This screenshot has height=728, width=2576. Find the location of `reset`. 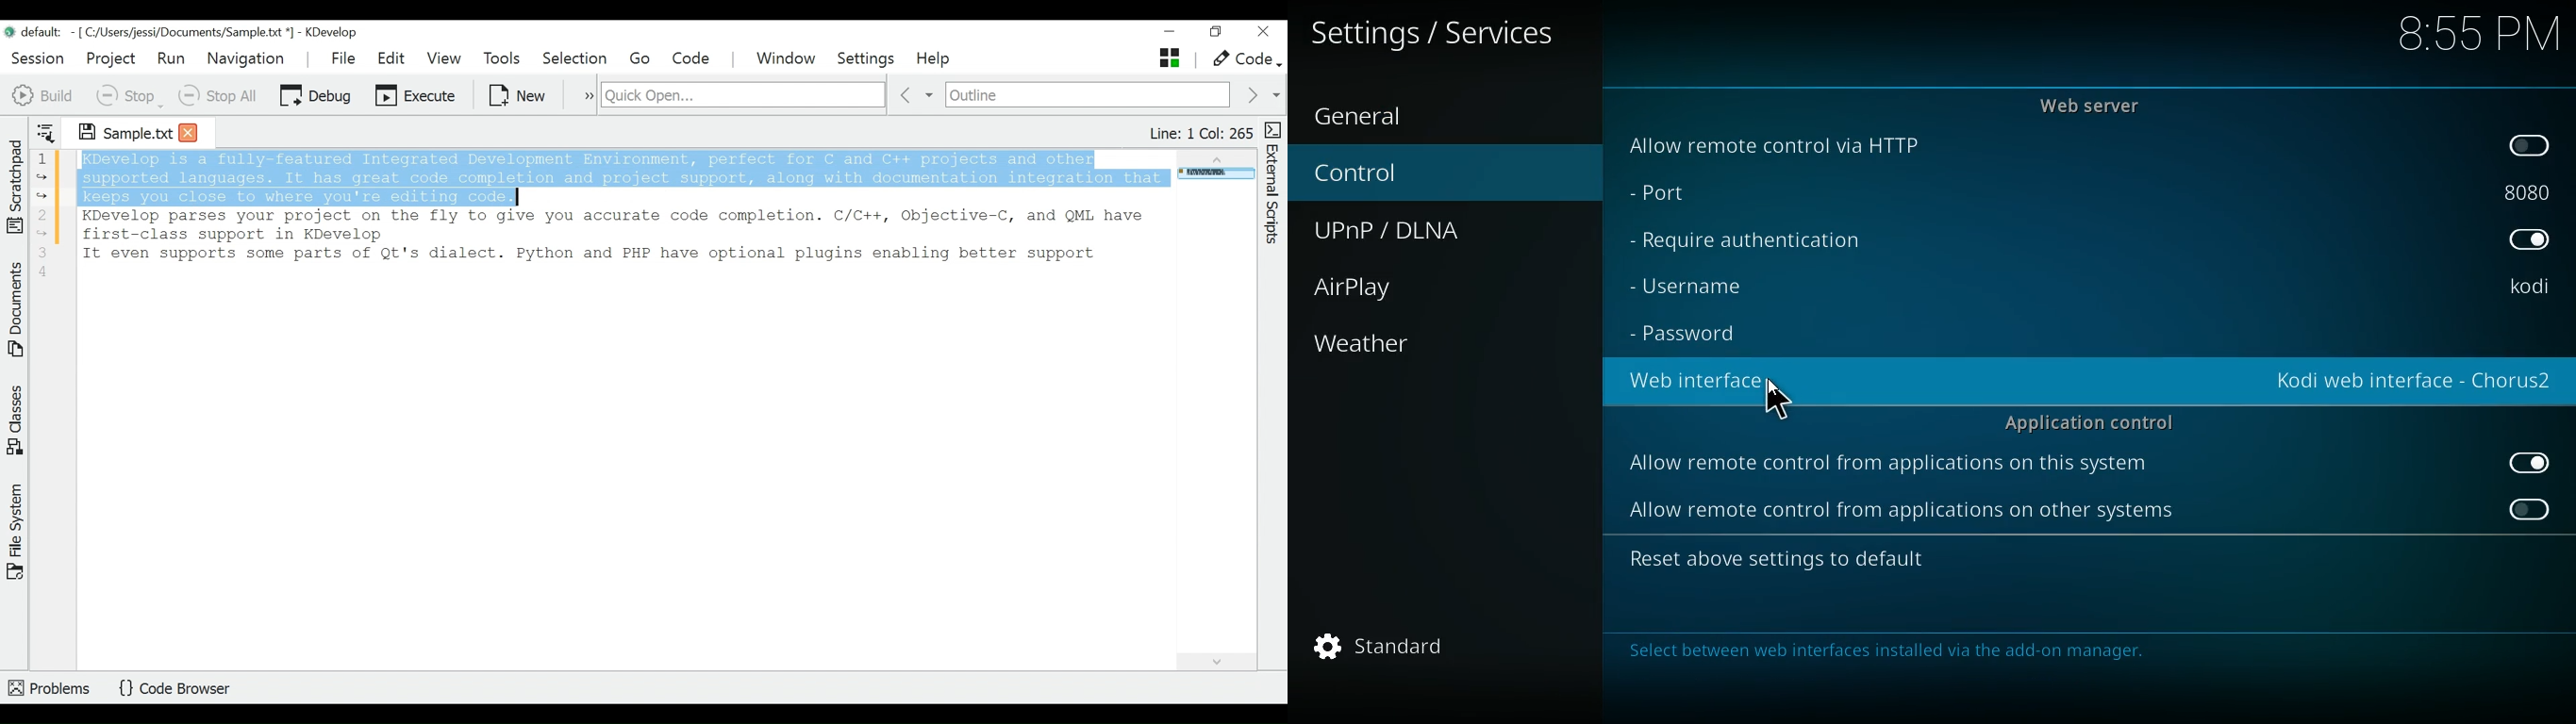

reset is located at coordinates (1803, 561).